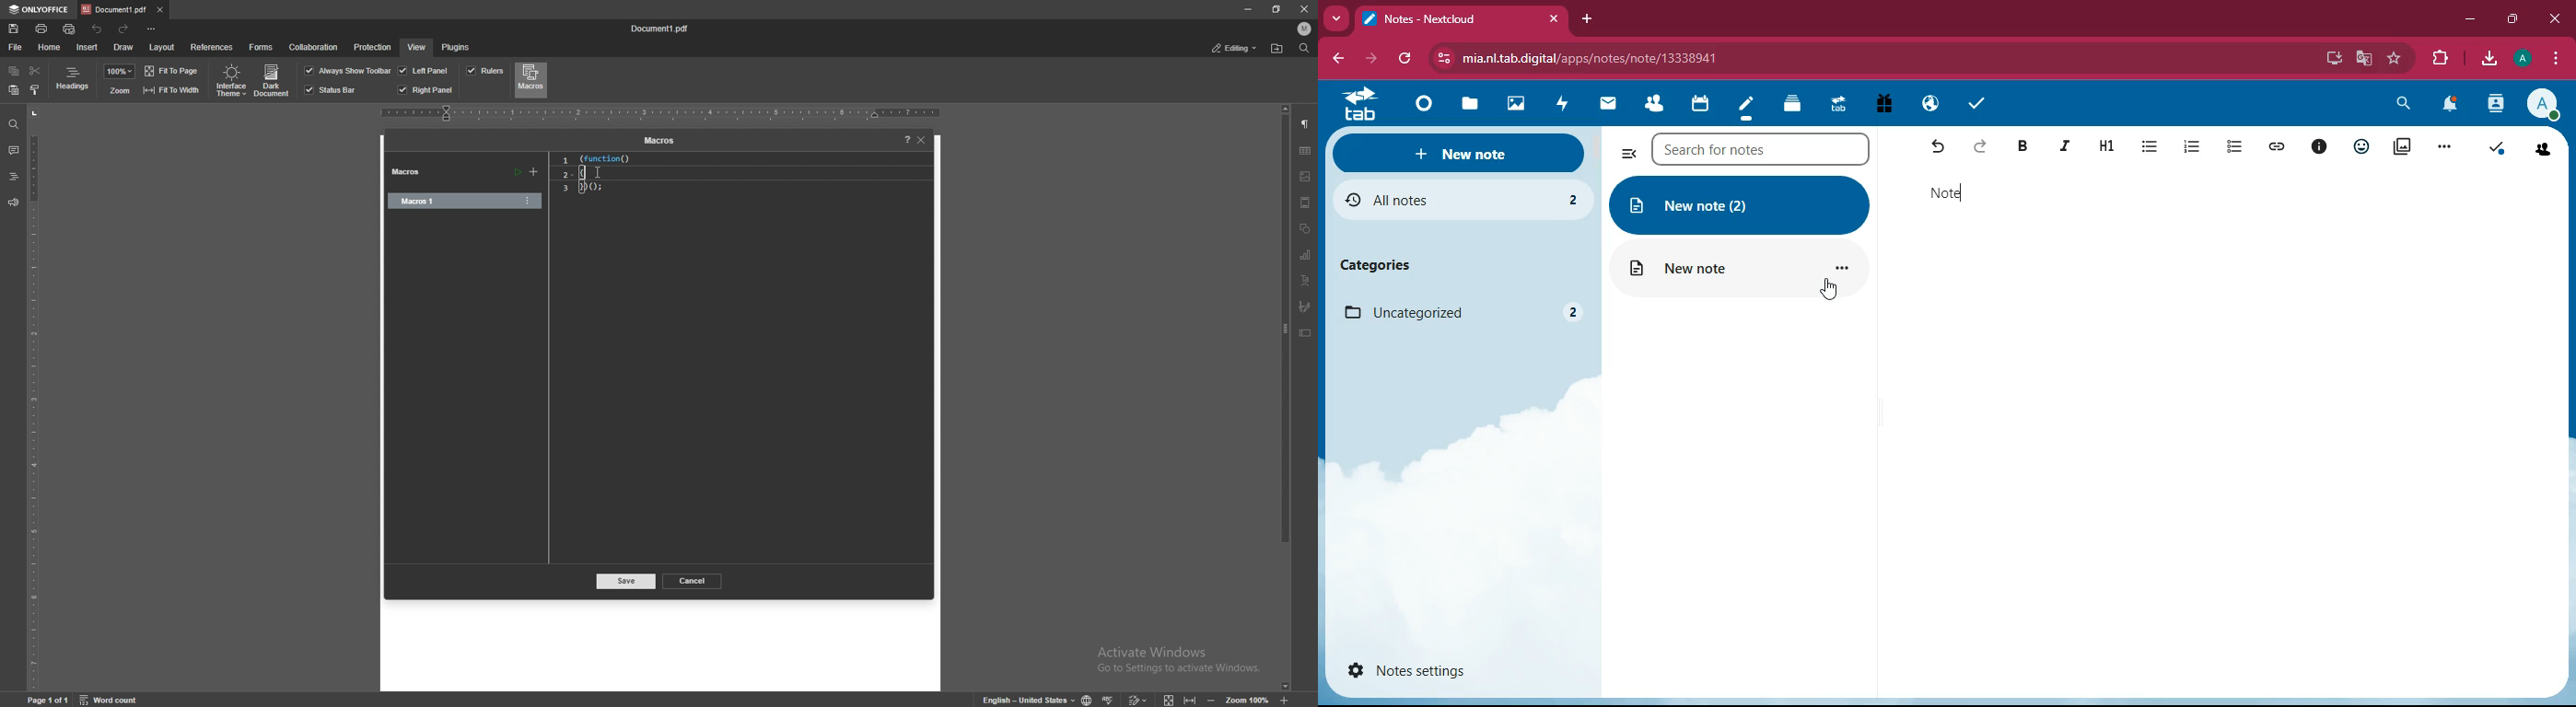 The image size is (2576, 728). What do you see at coordinates (600, 172) in the screenshot?
I see `code input` at bounding box center [600, 172].